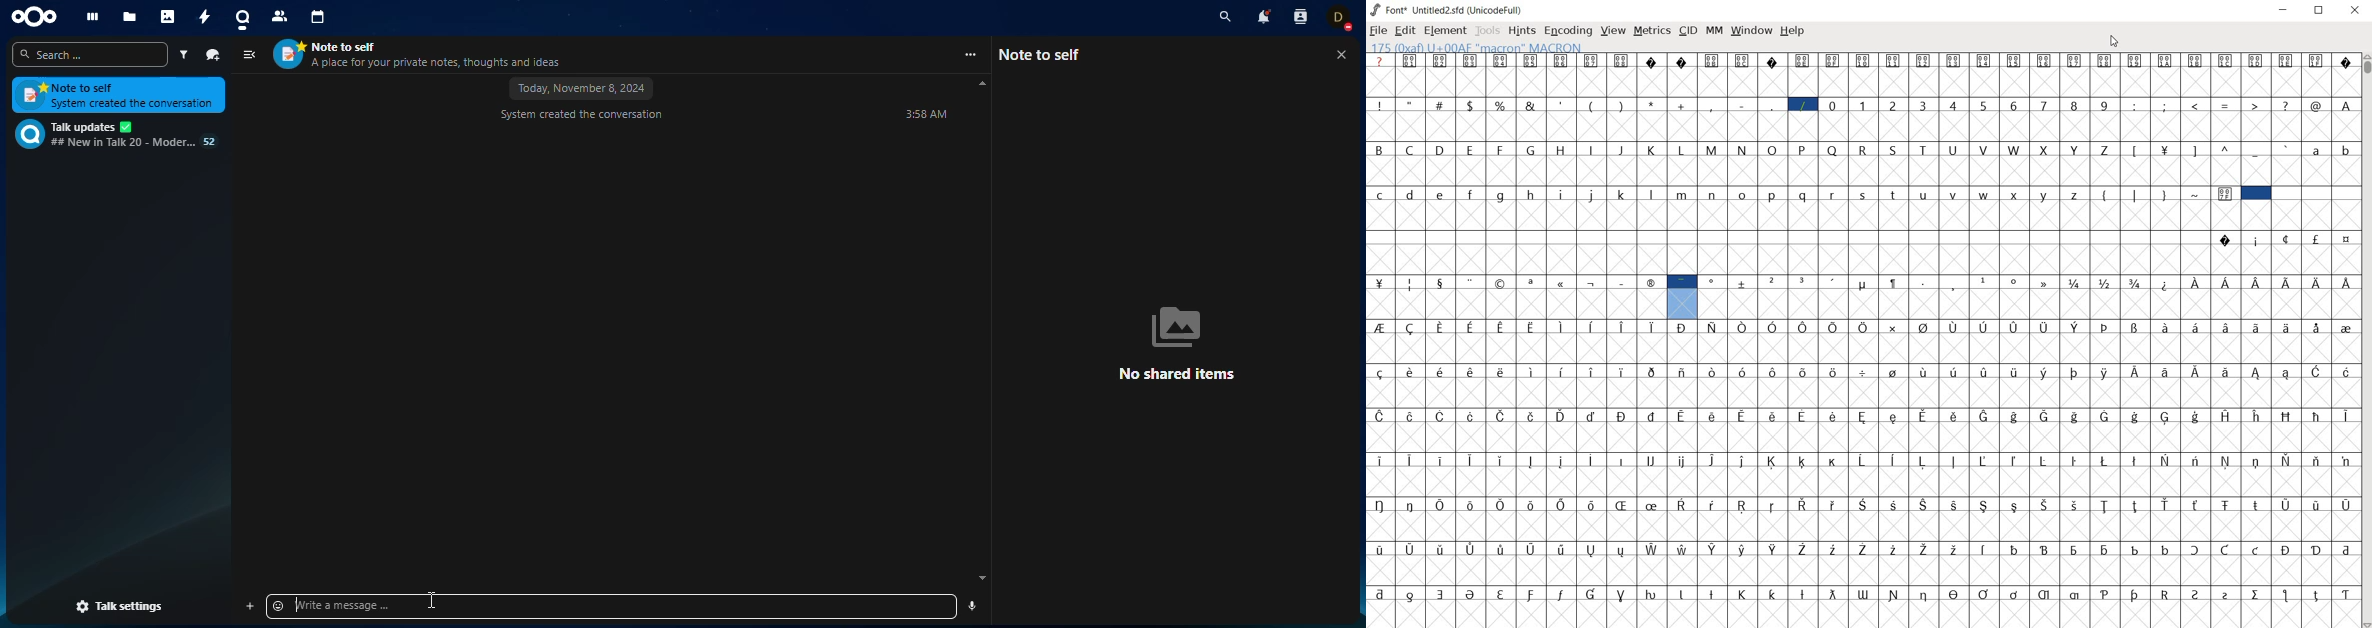  I want to click on filter, so click(182, 55).